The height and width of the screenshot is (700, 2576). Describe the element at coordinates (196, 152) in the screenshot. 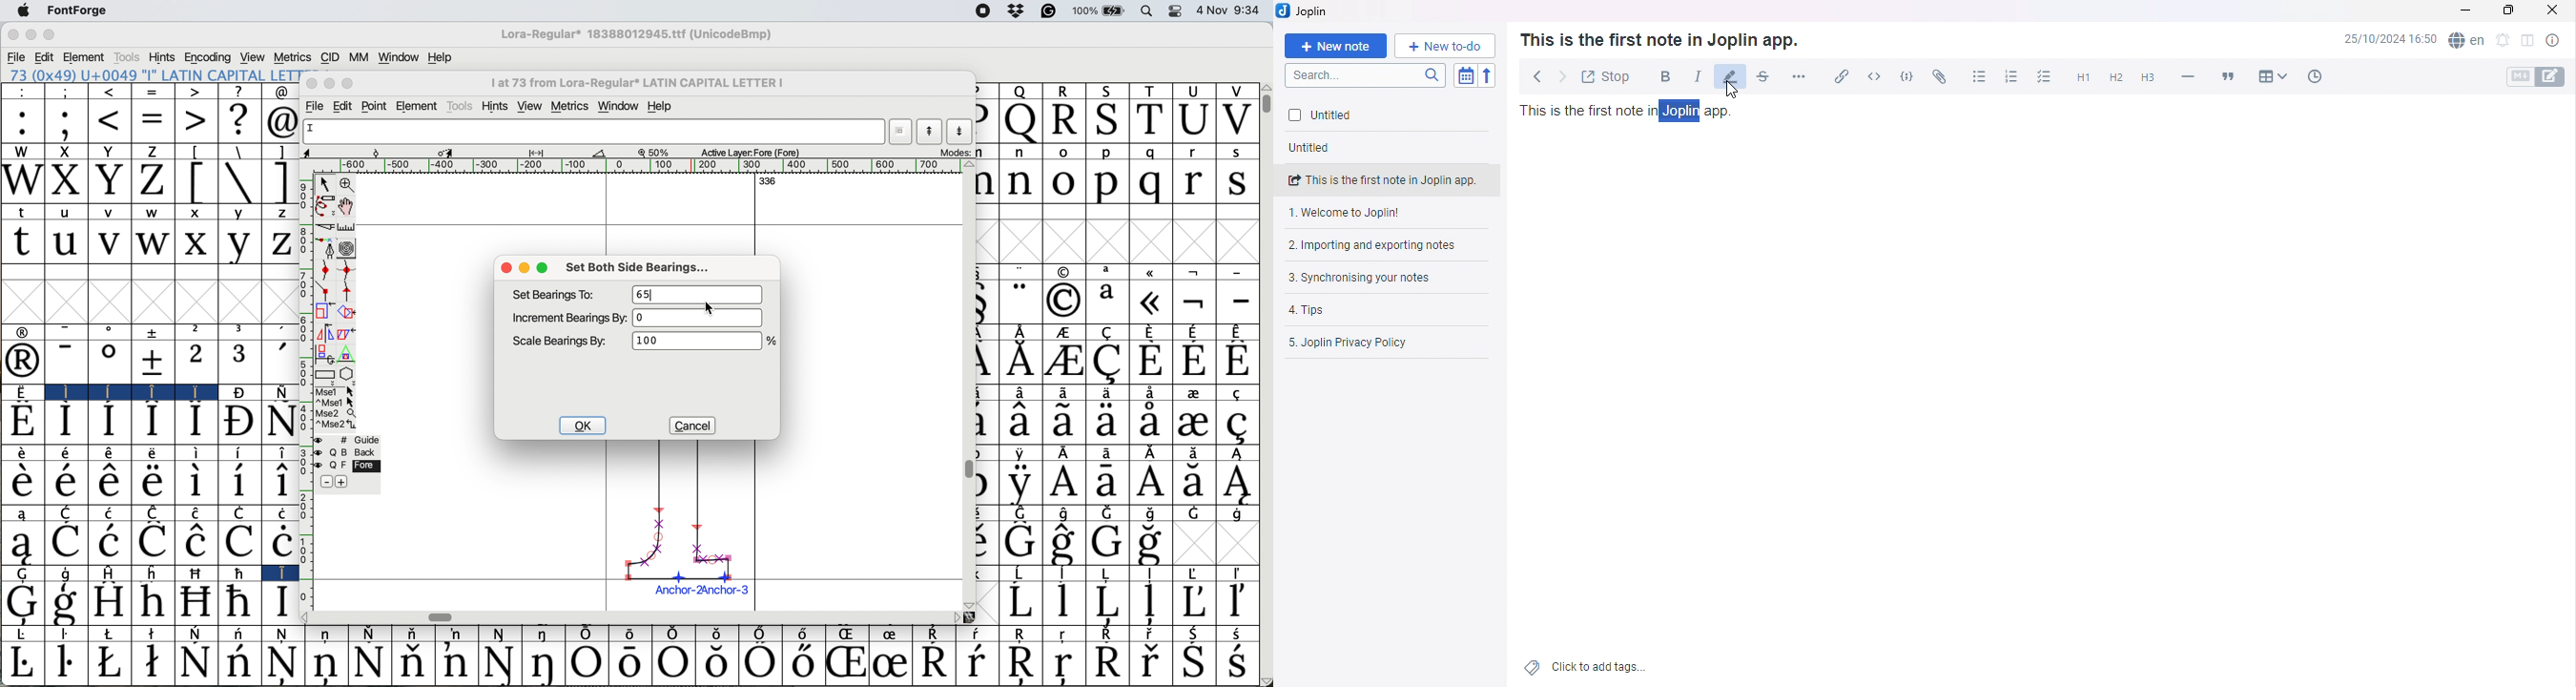

I see `[` at that location.